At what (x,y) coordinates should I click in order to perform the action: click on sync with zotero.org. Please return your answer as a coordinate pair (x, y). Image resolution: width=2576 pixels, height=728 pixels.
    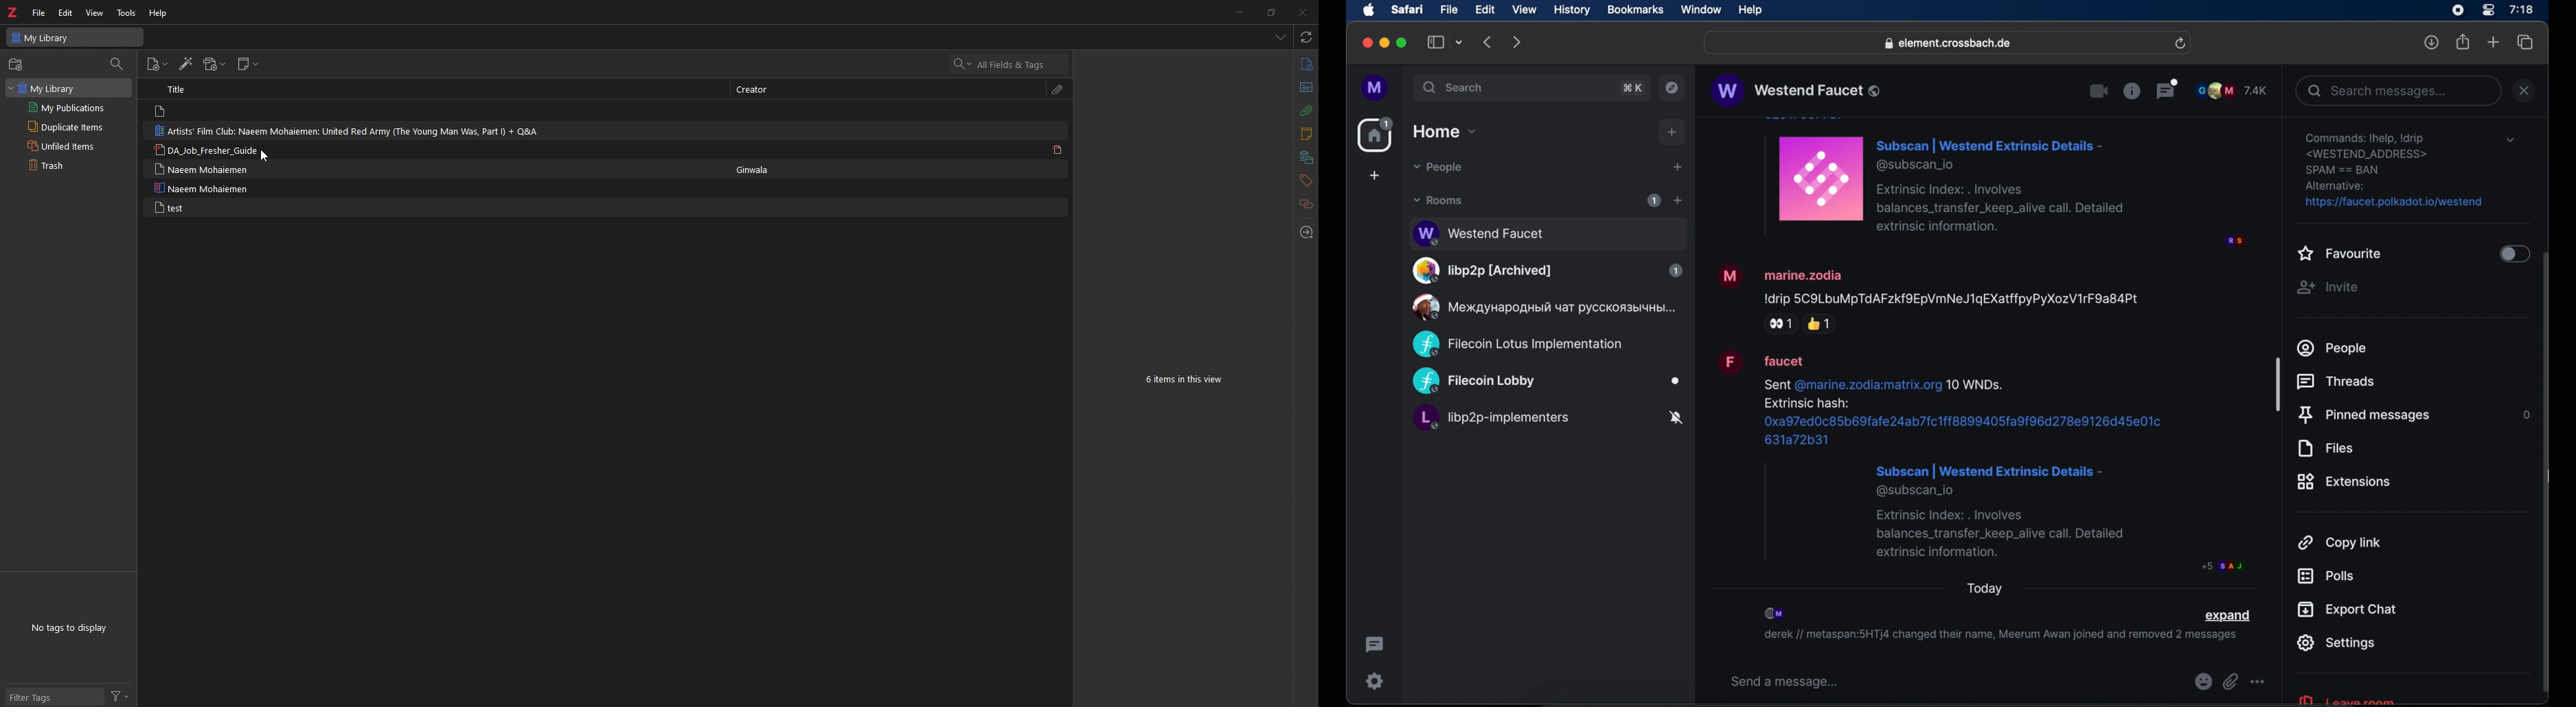
    Looking at the image, I should click on (1306, 37).